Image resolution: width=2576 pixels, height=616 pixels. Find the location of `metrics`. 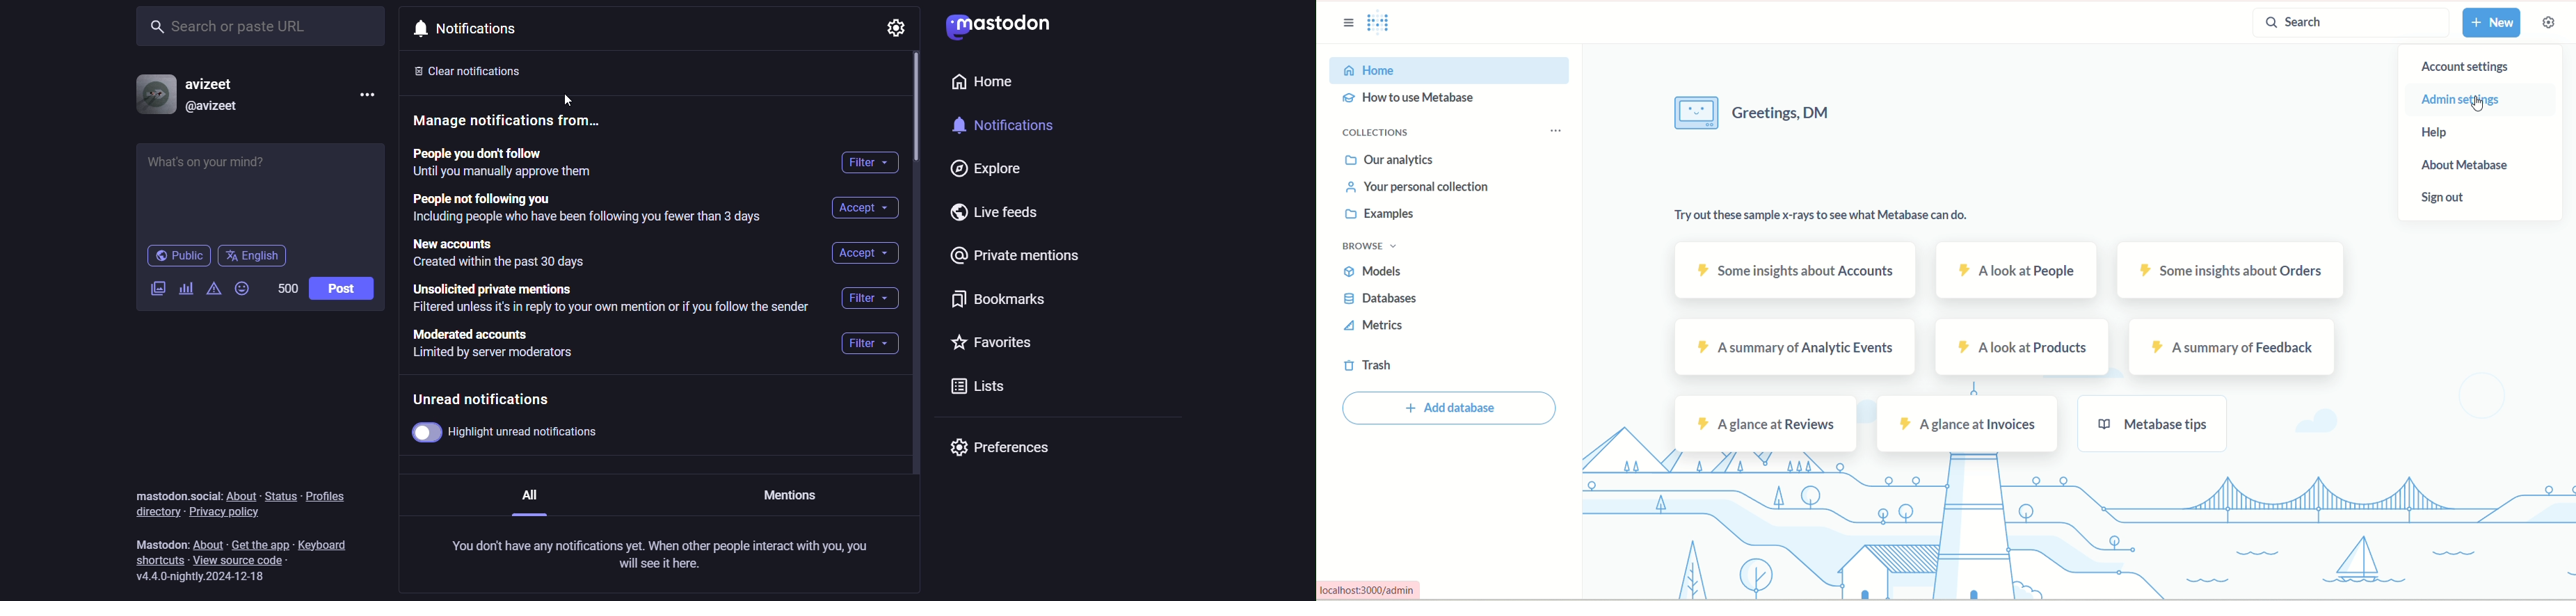

metrics is located at coordinates (1376, 328).